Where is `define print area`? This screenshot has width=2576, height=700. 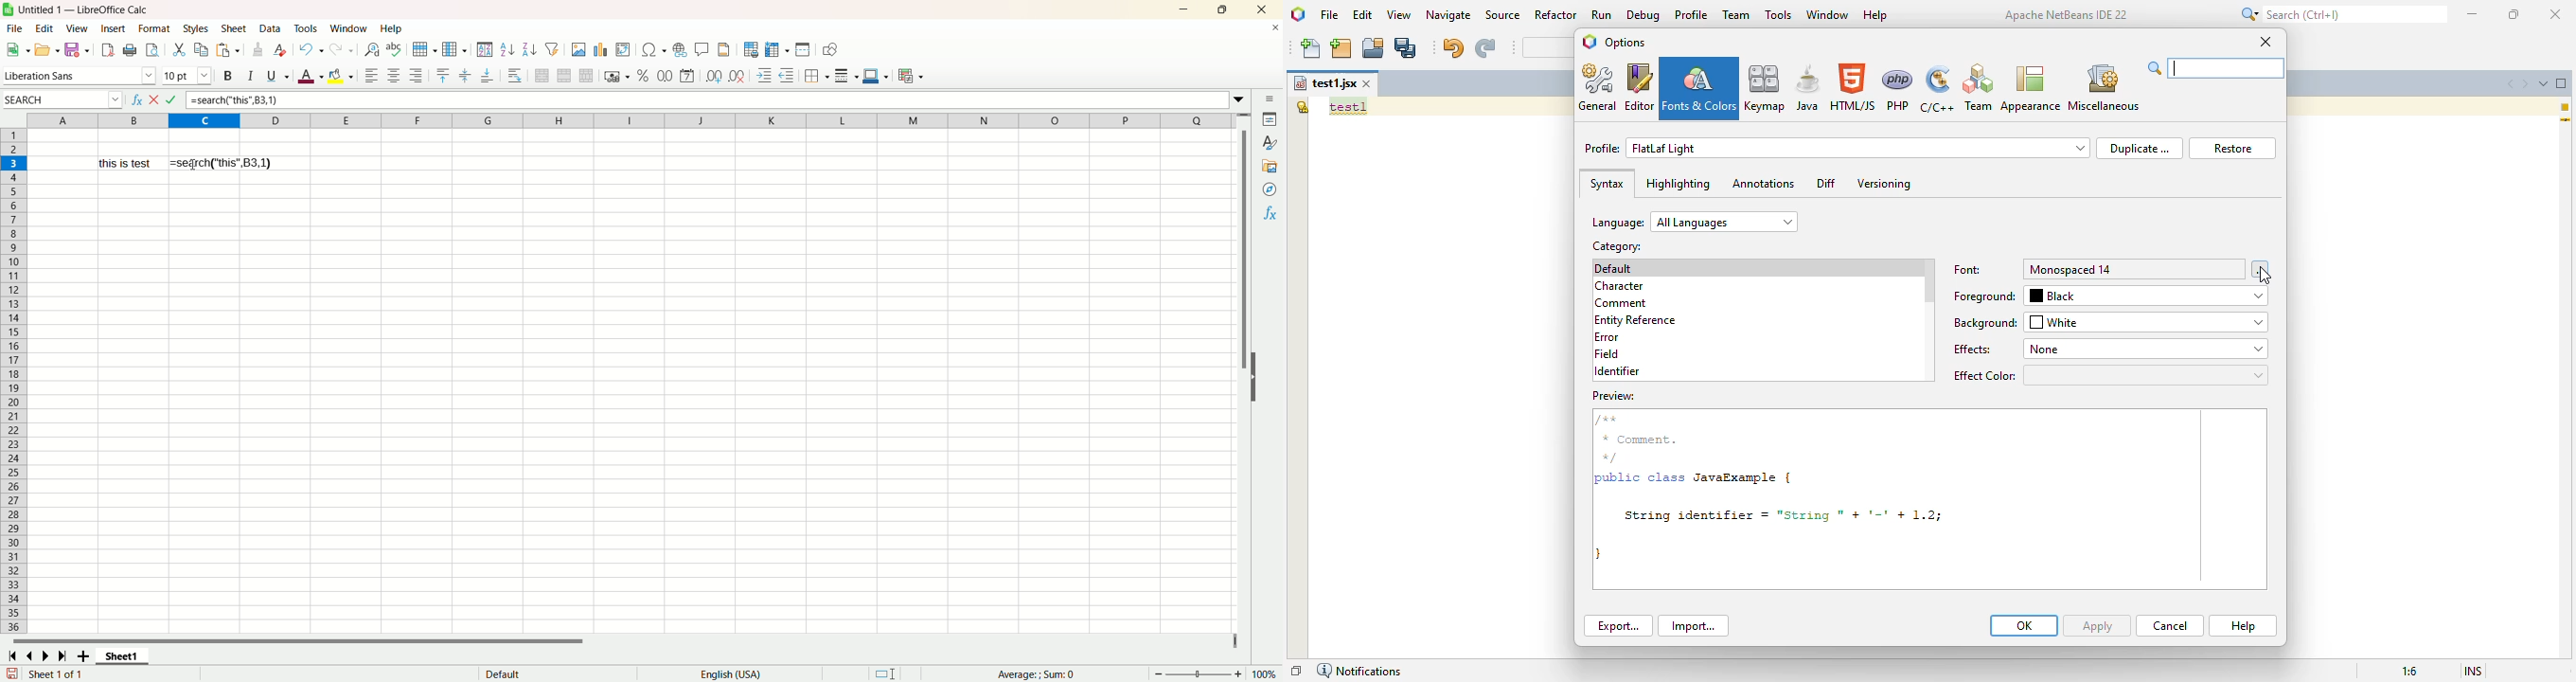
define print area is located at coordinates (750, 49).